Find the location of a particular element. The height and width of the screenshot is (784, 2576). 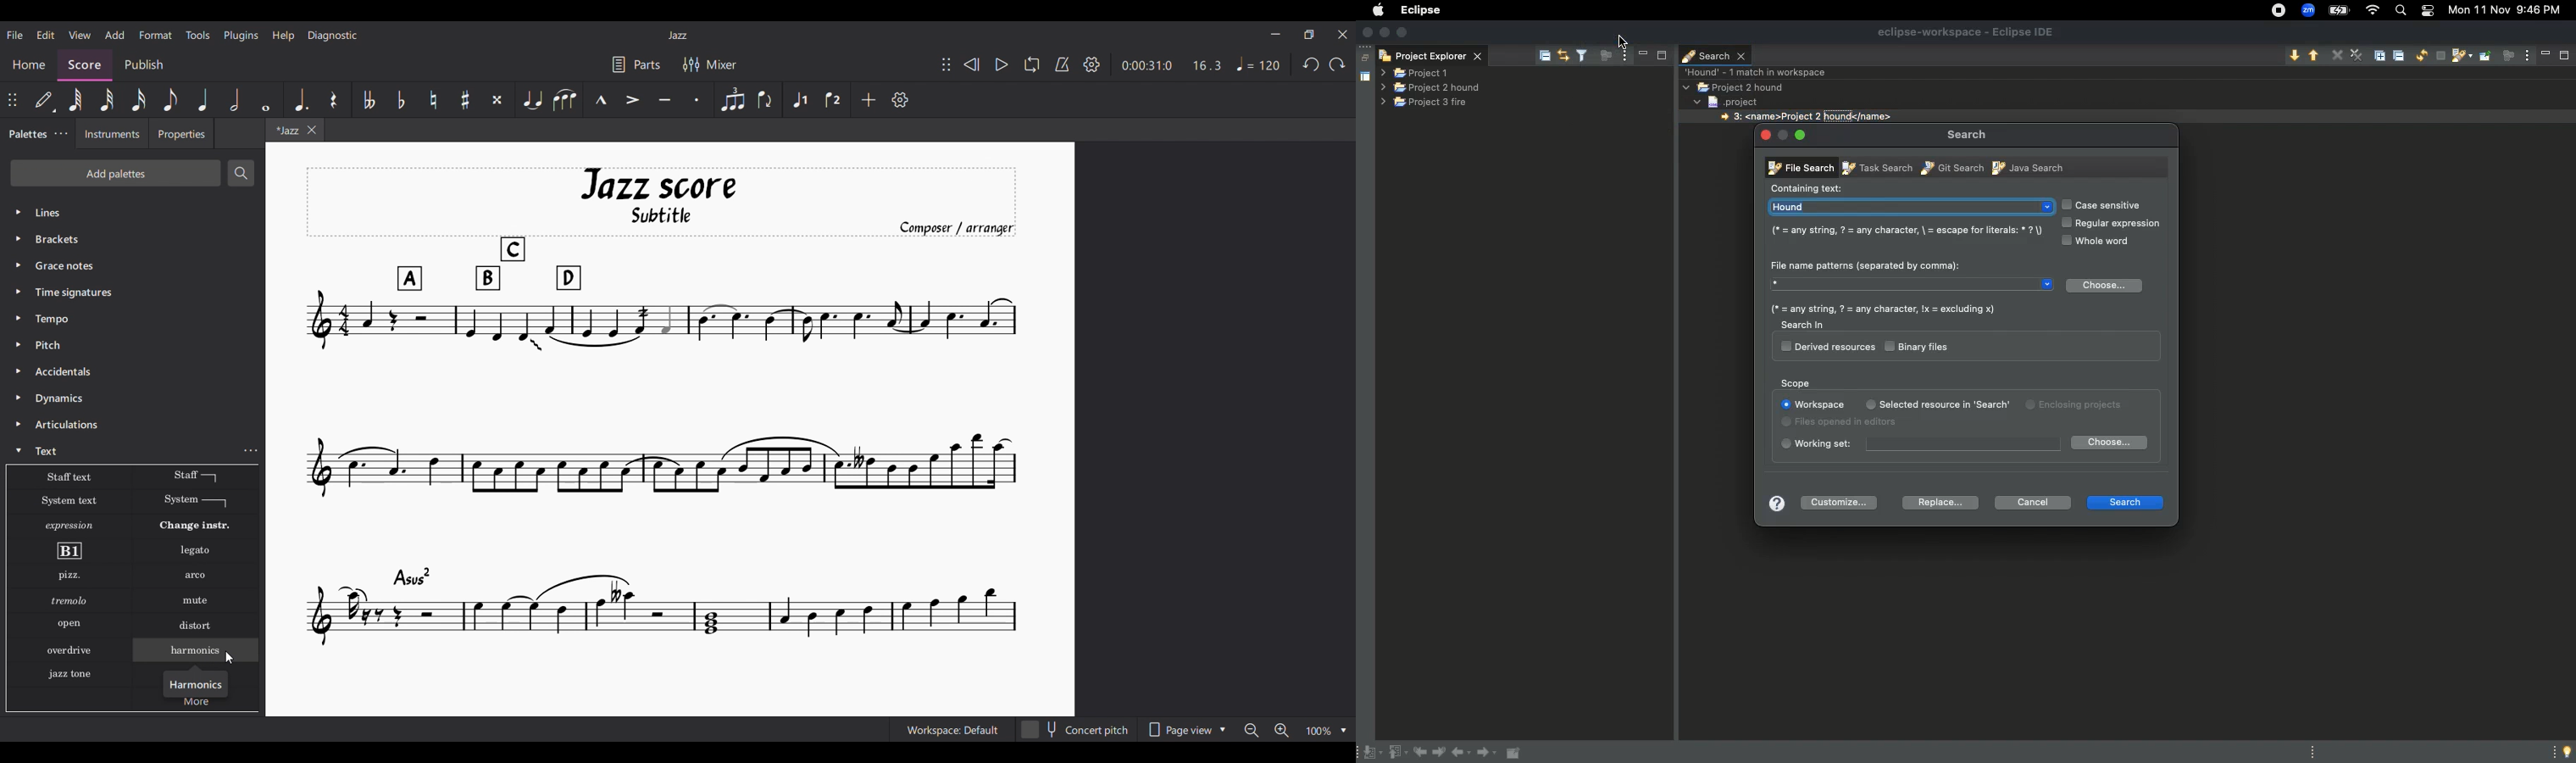

project 1 is located at coordinates (1427, 71).